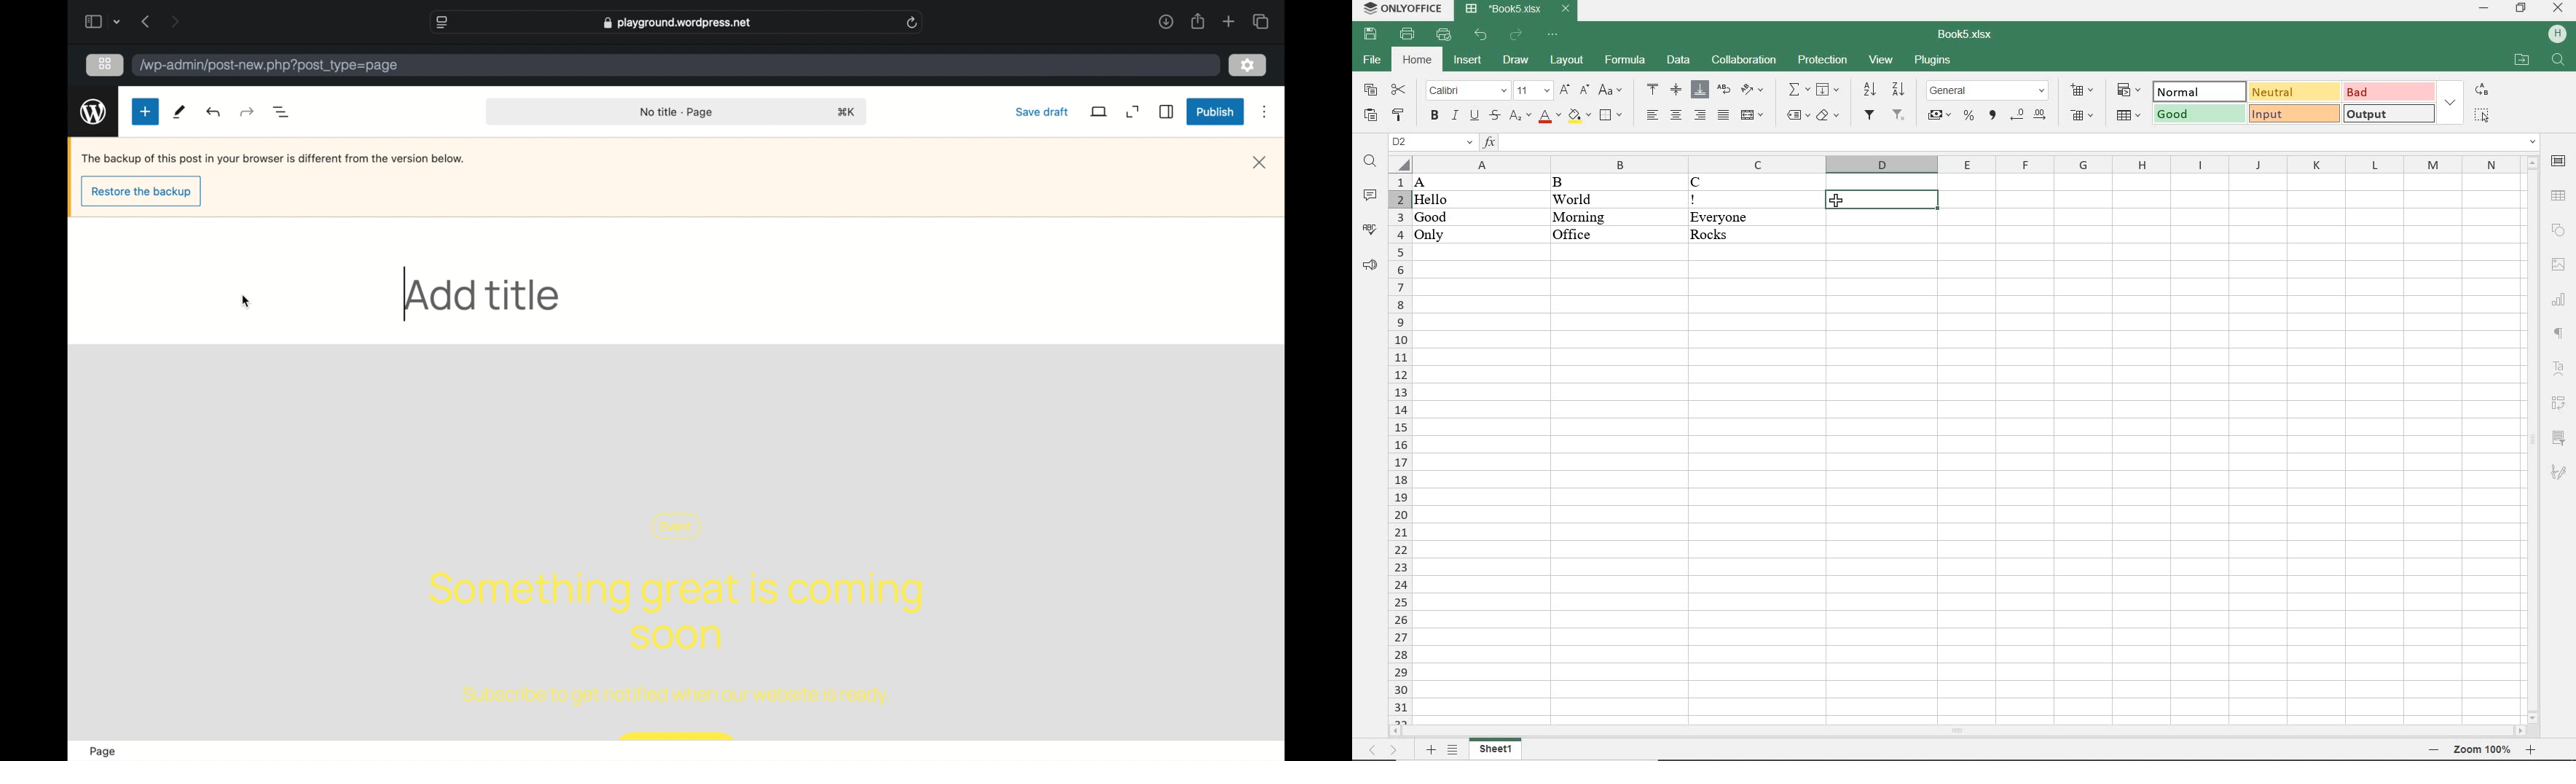 The height and width of the screenshot is (784, 2576). I want to click on move down, so click(2532, 717).